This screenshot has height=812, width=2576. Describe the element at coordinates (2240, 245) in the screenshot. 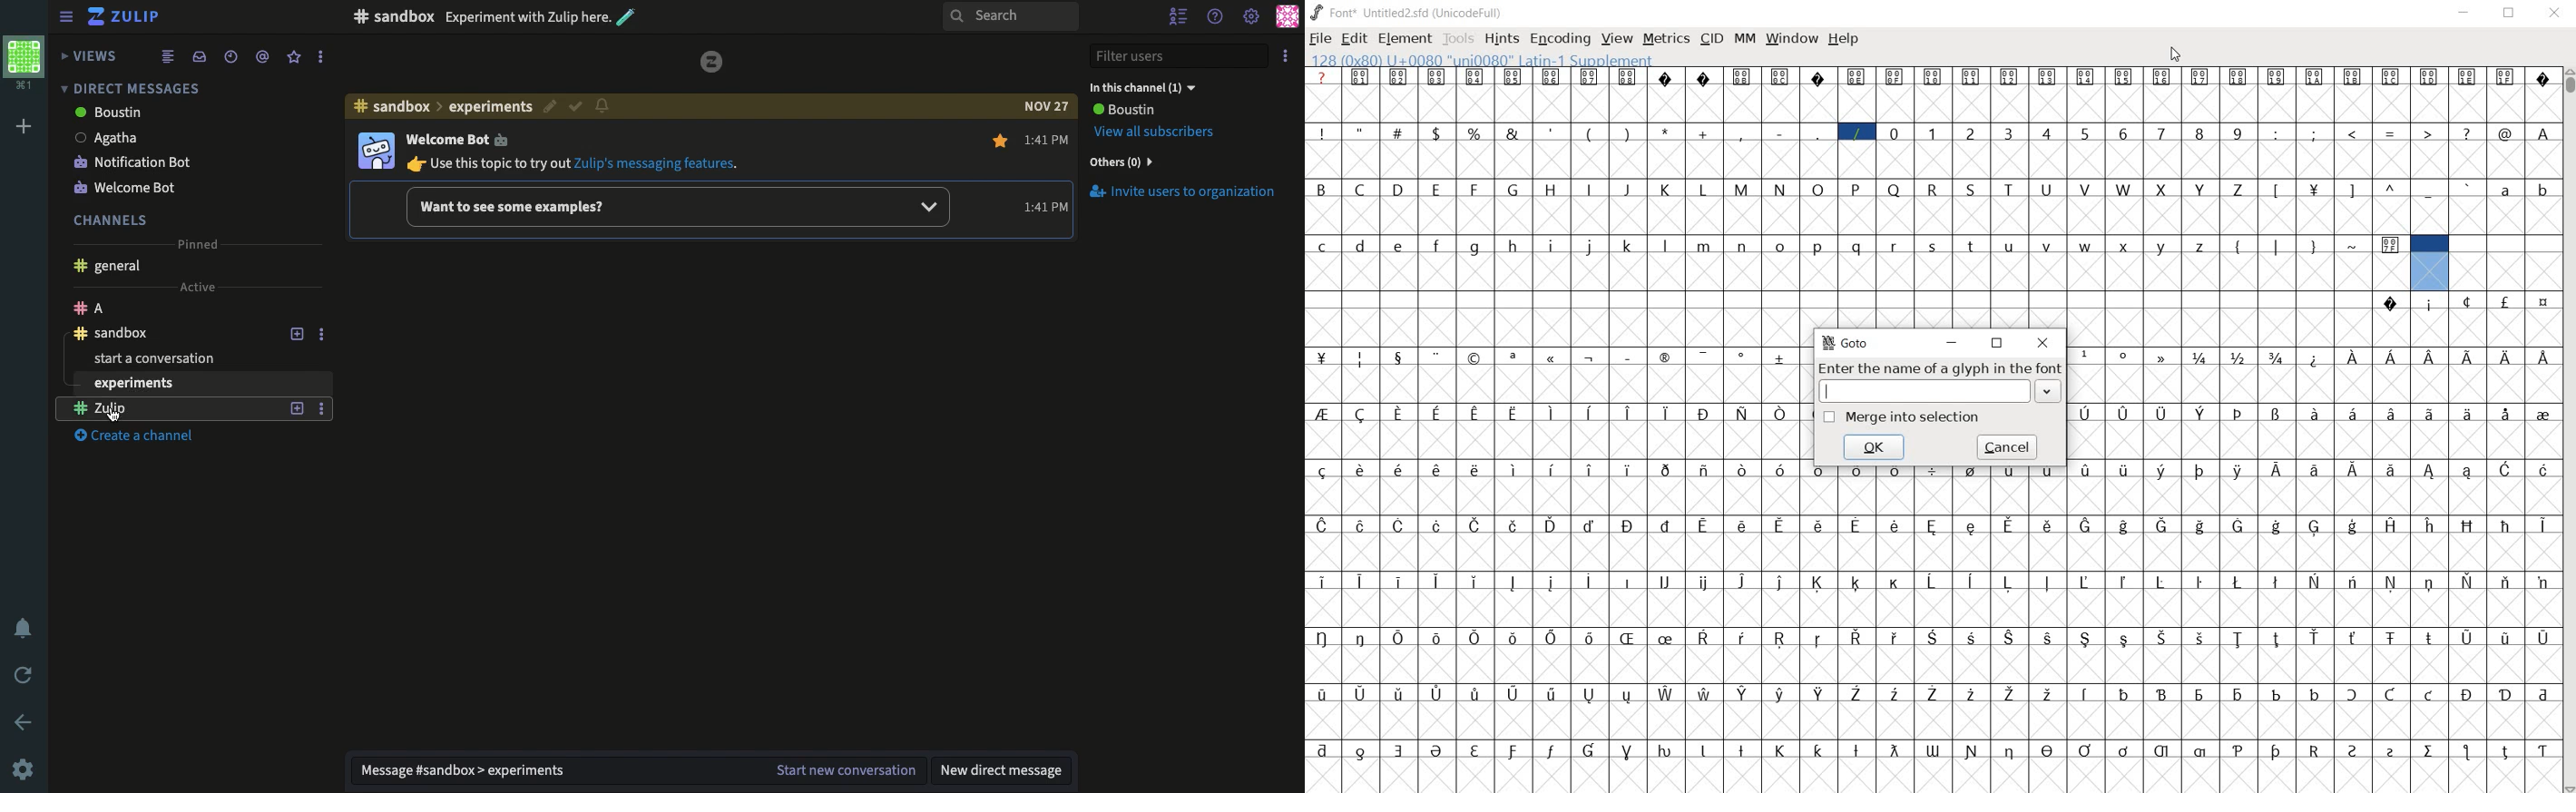

I see `{` at that location.